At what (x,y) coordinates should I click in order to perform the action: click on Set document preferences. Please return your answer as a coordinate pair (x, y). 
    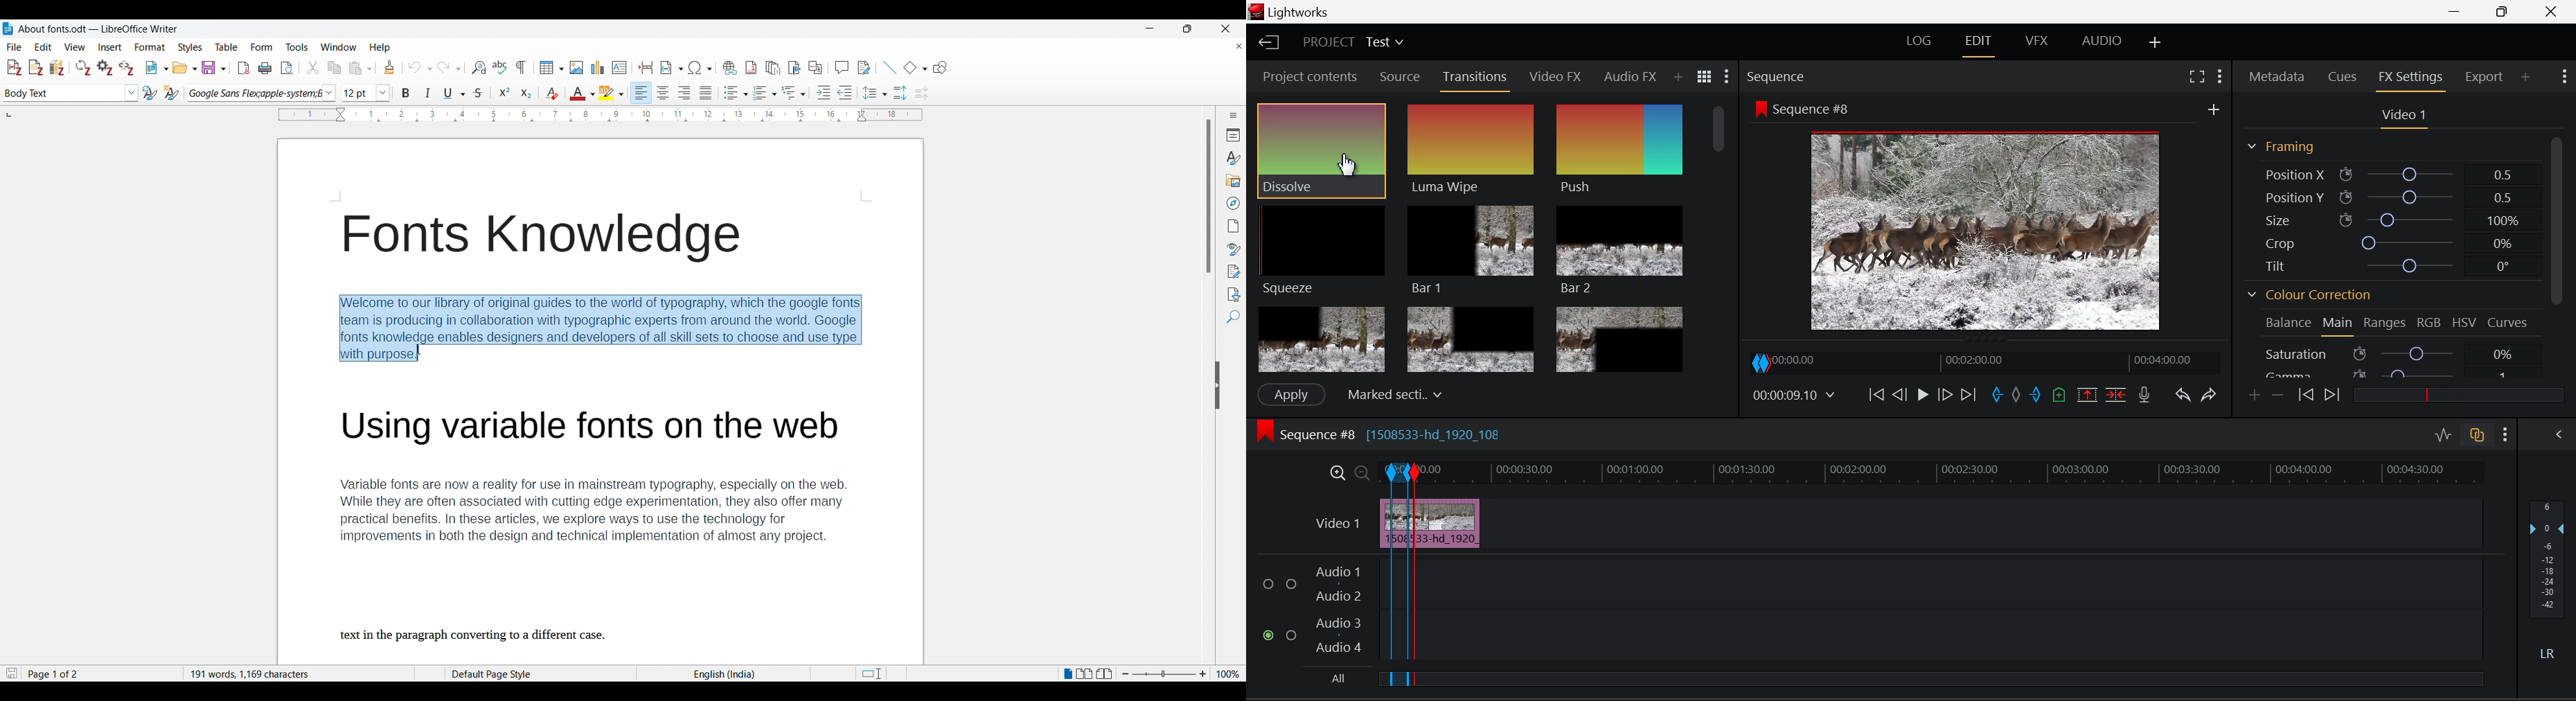
    Looking at the image, I should click on (105, 68).